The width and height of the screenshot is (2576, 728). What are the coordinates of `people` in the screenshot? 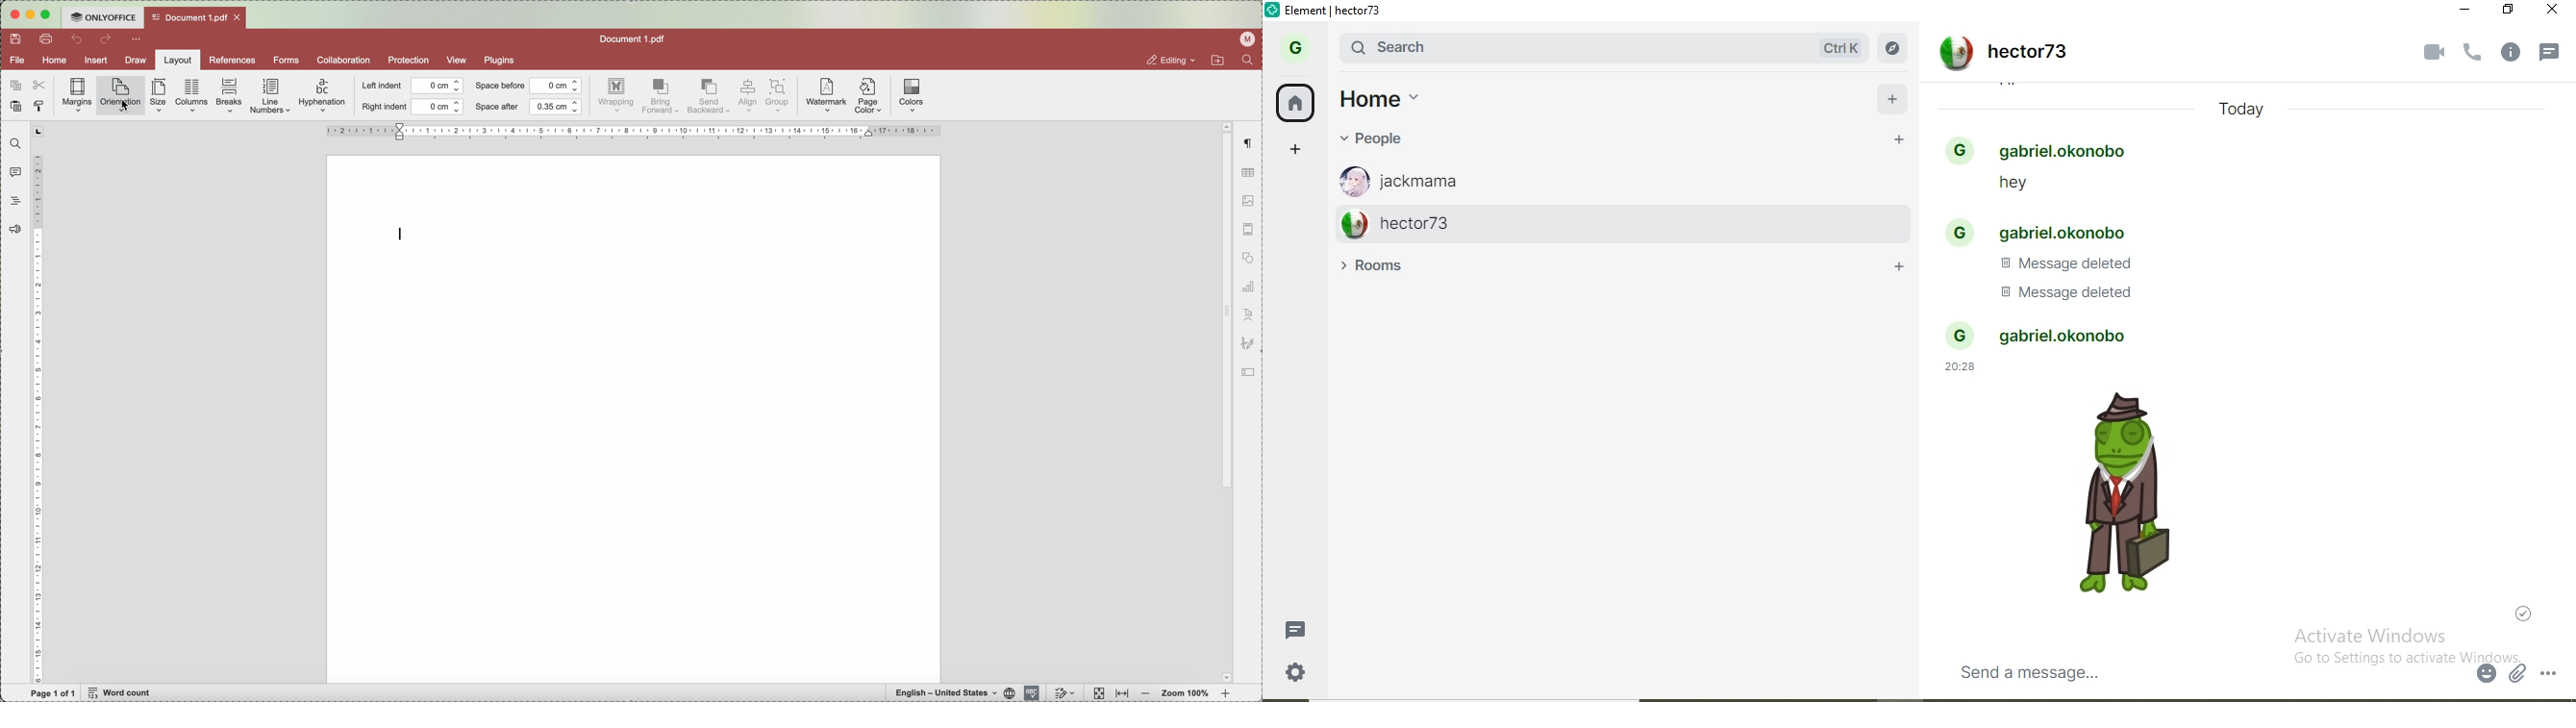 It's located at (2032, 334).